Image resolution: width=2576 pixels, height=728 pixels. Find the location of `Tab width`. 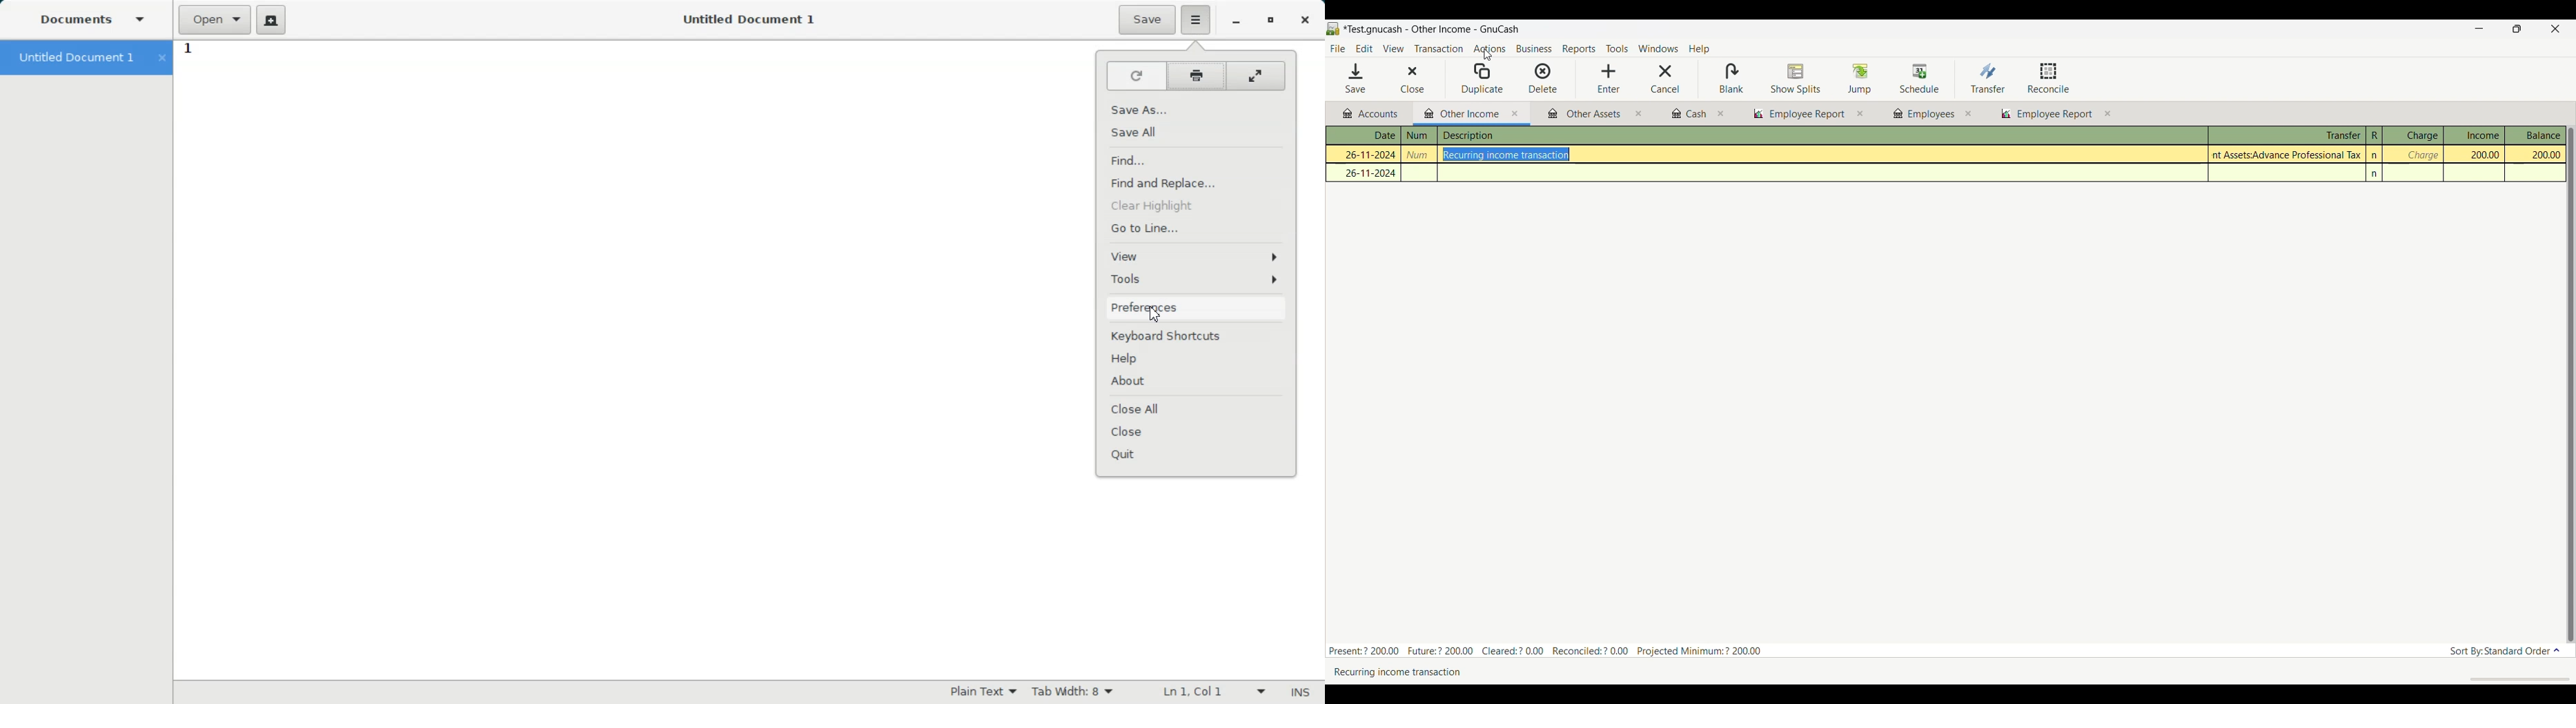

Tab width is located at coordinates (1073, 691).